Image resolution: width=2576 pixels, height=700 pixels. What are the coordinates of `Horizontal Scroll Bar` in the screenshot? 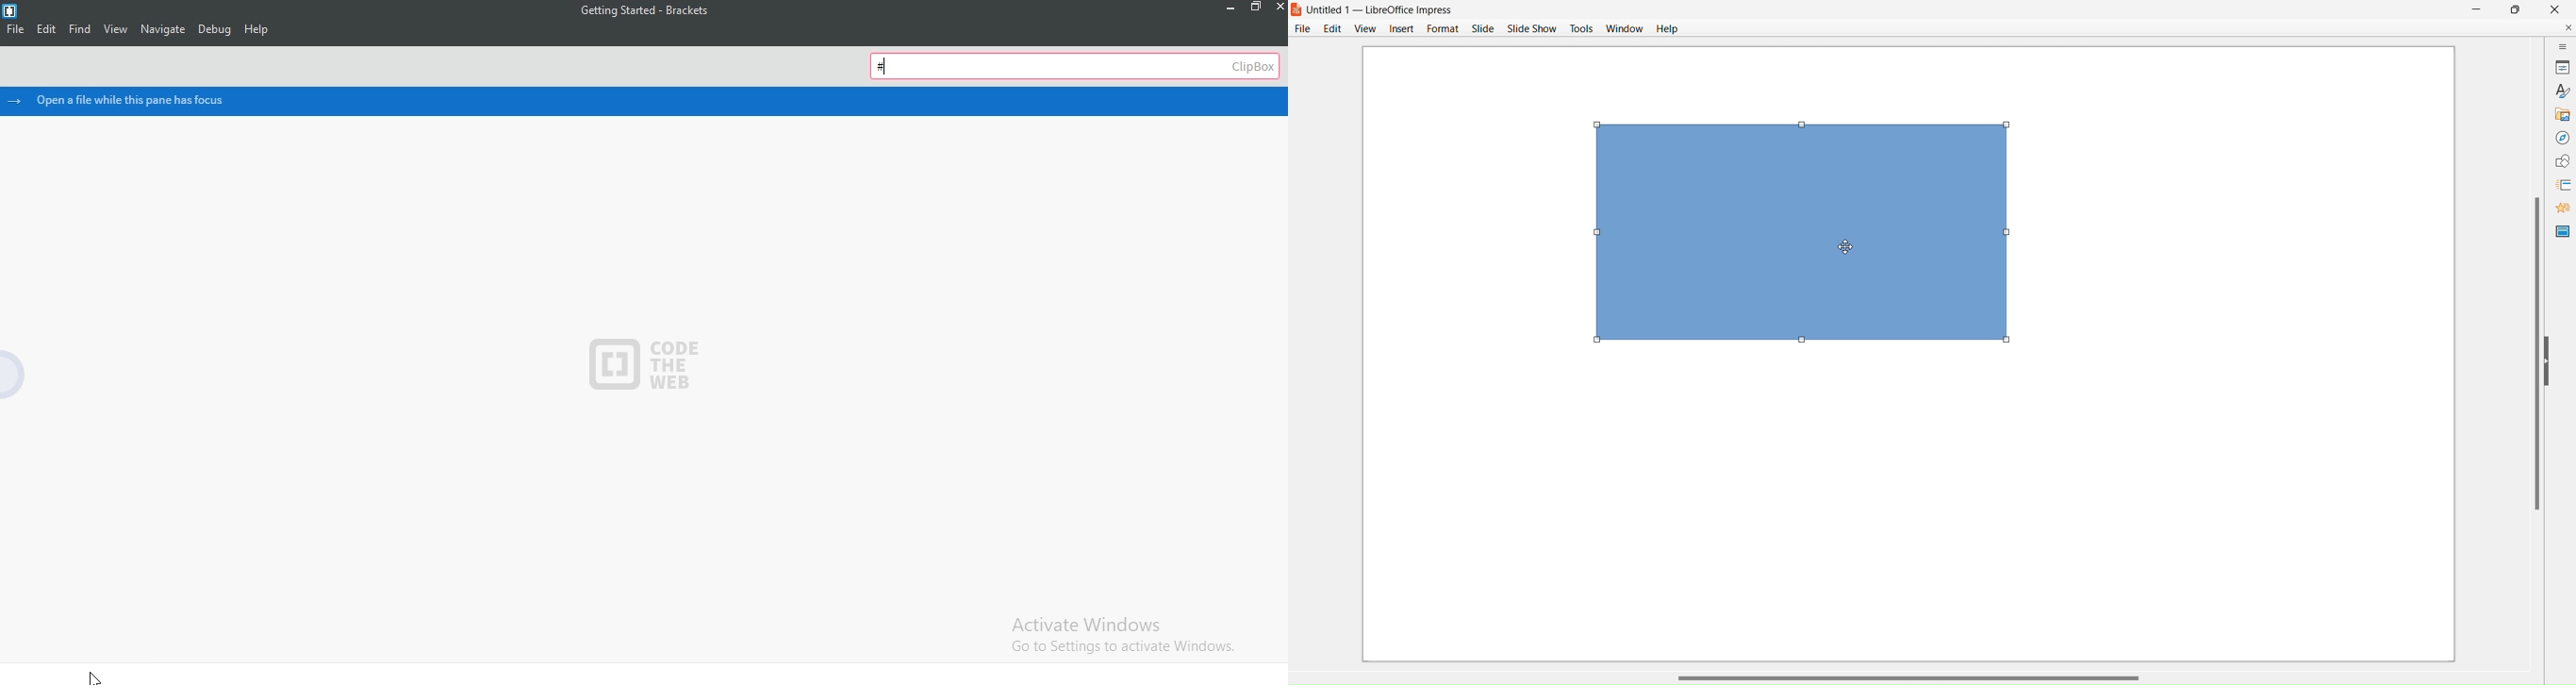 It's located at (1915, 675).